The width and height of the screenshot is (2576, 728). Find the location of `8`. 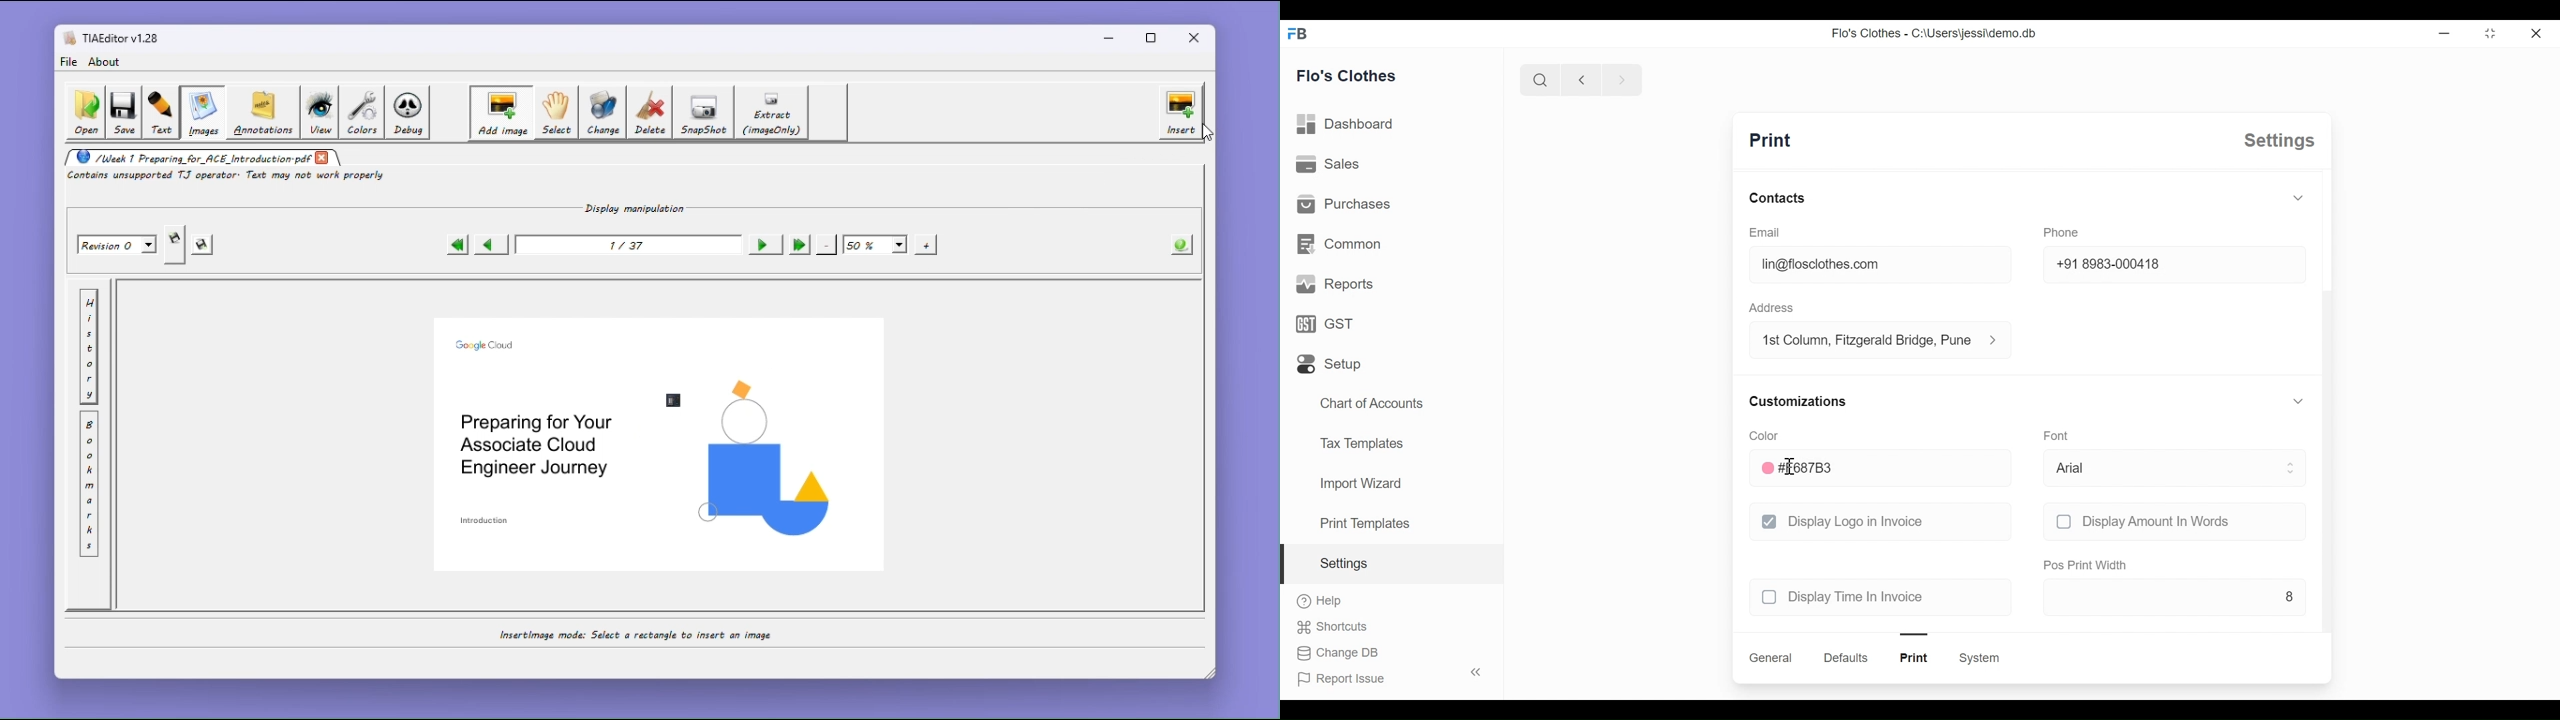

8 is located at coordinates (2175, 596).